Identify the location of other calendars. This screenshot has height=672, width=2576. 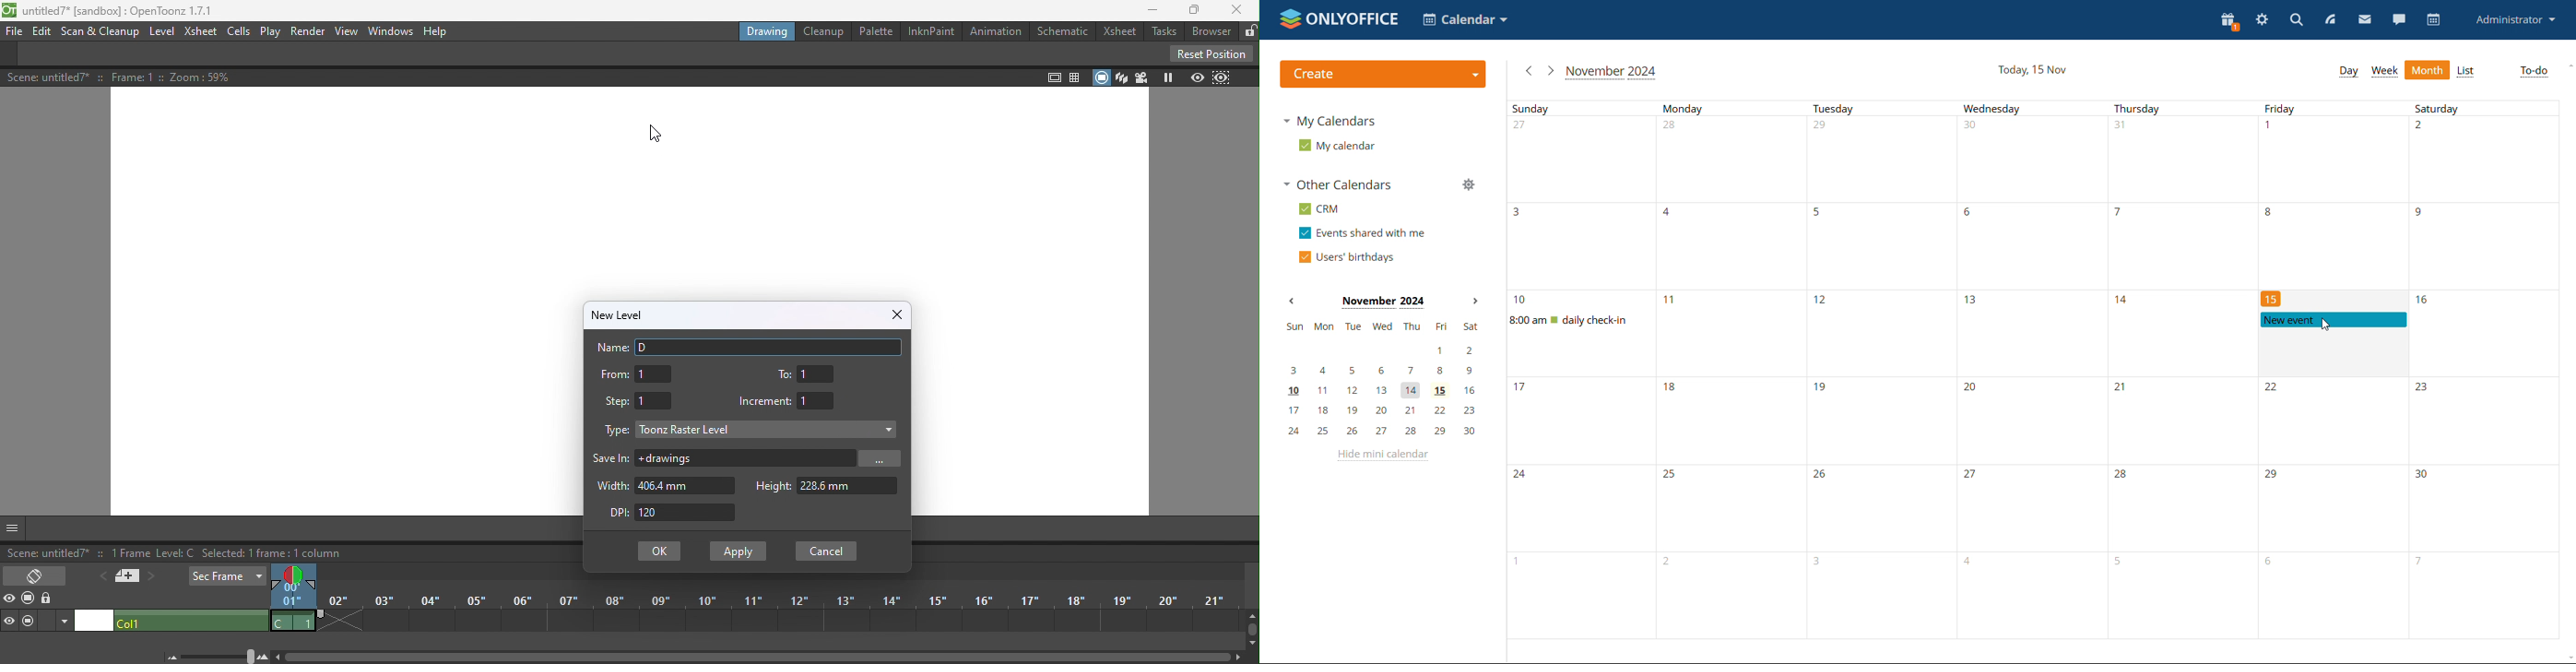
(1340, 186).